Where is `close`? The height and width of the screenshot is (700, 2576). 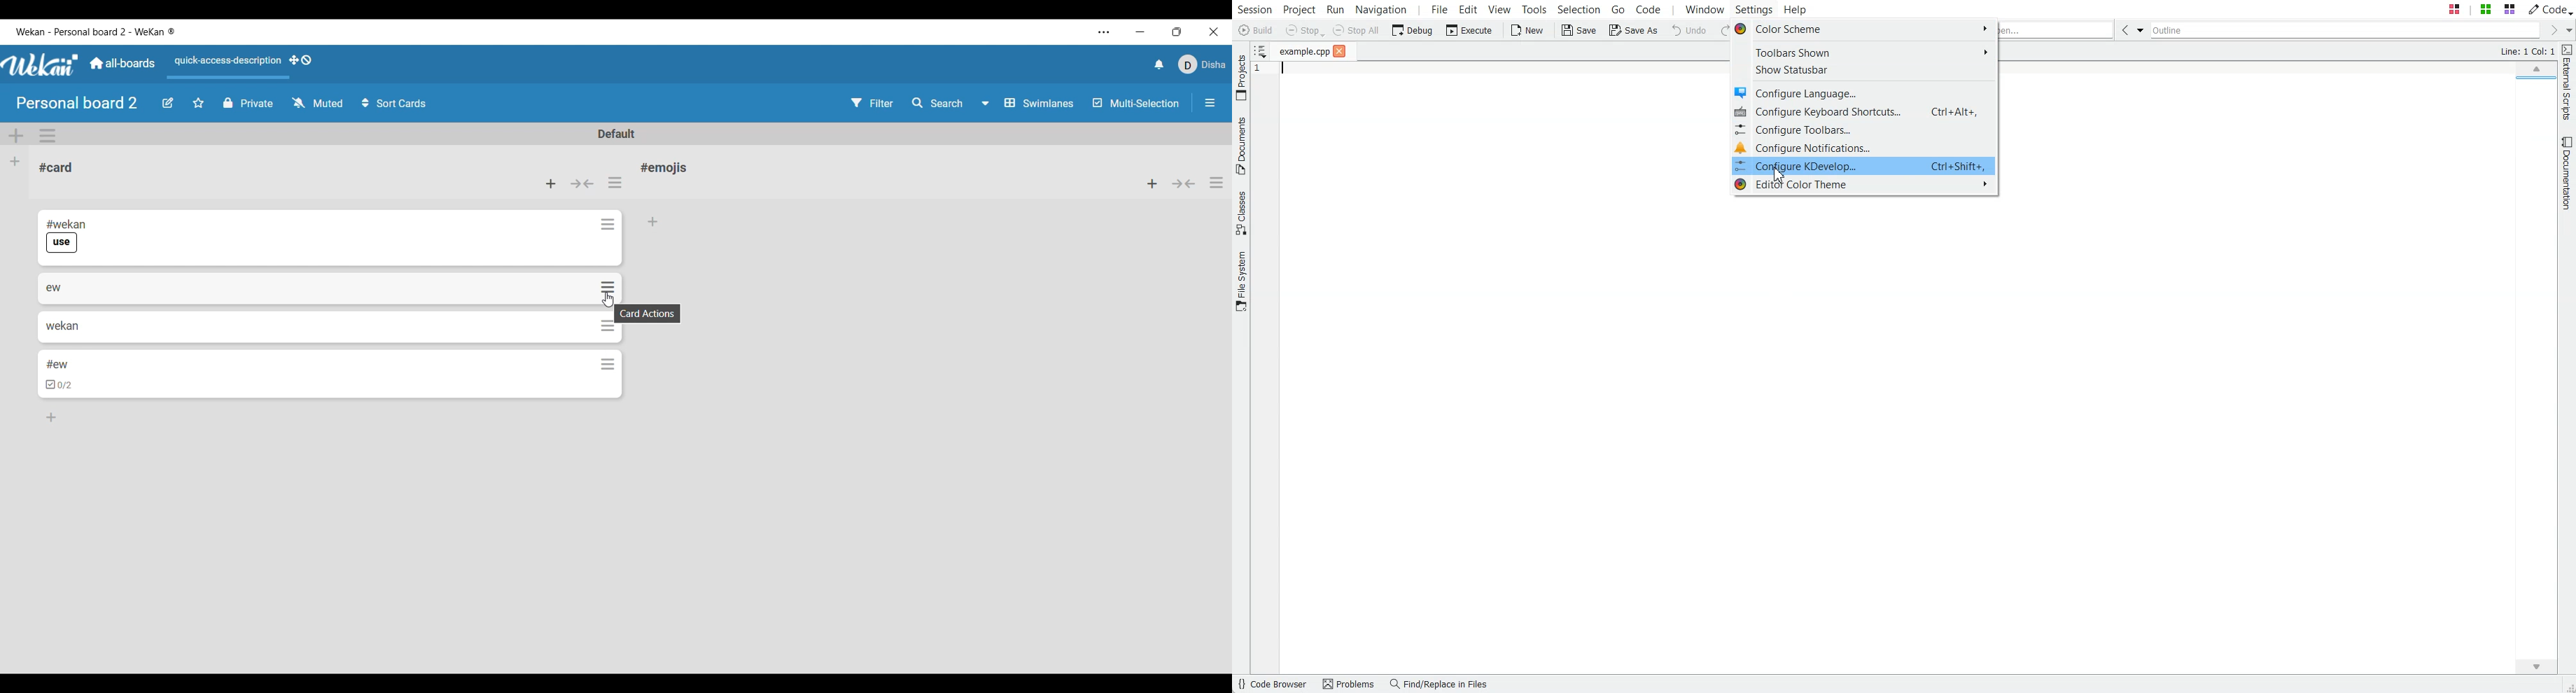
close is located at coordinates (1340, 52).